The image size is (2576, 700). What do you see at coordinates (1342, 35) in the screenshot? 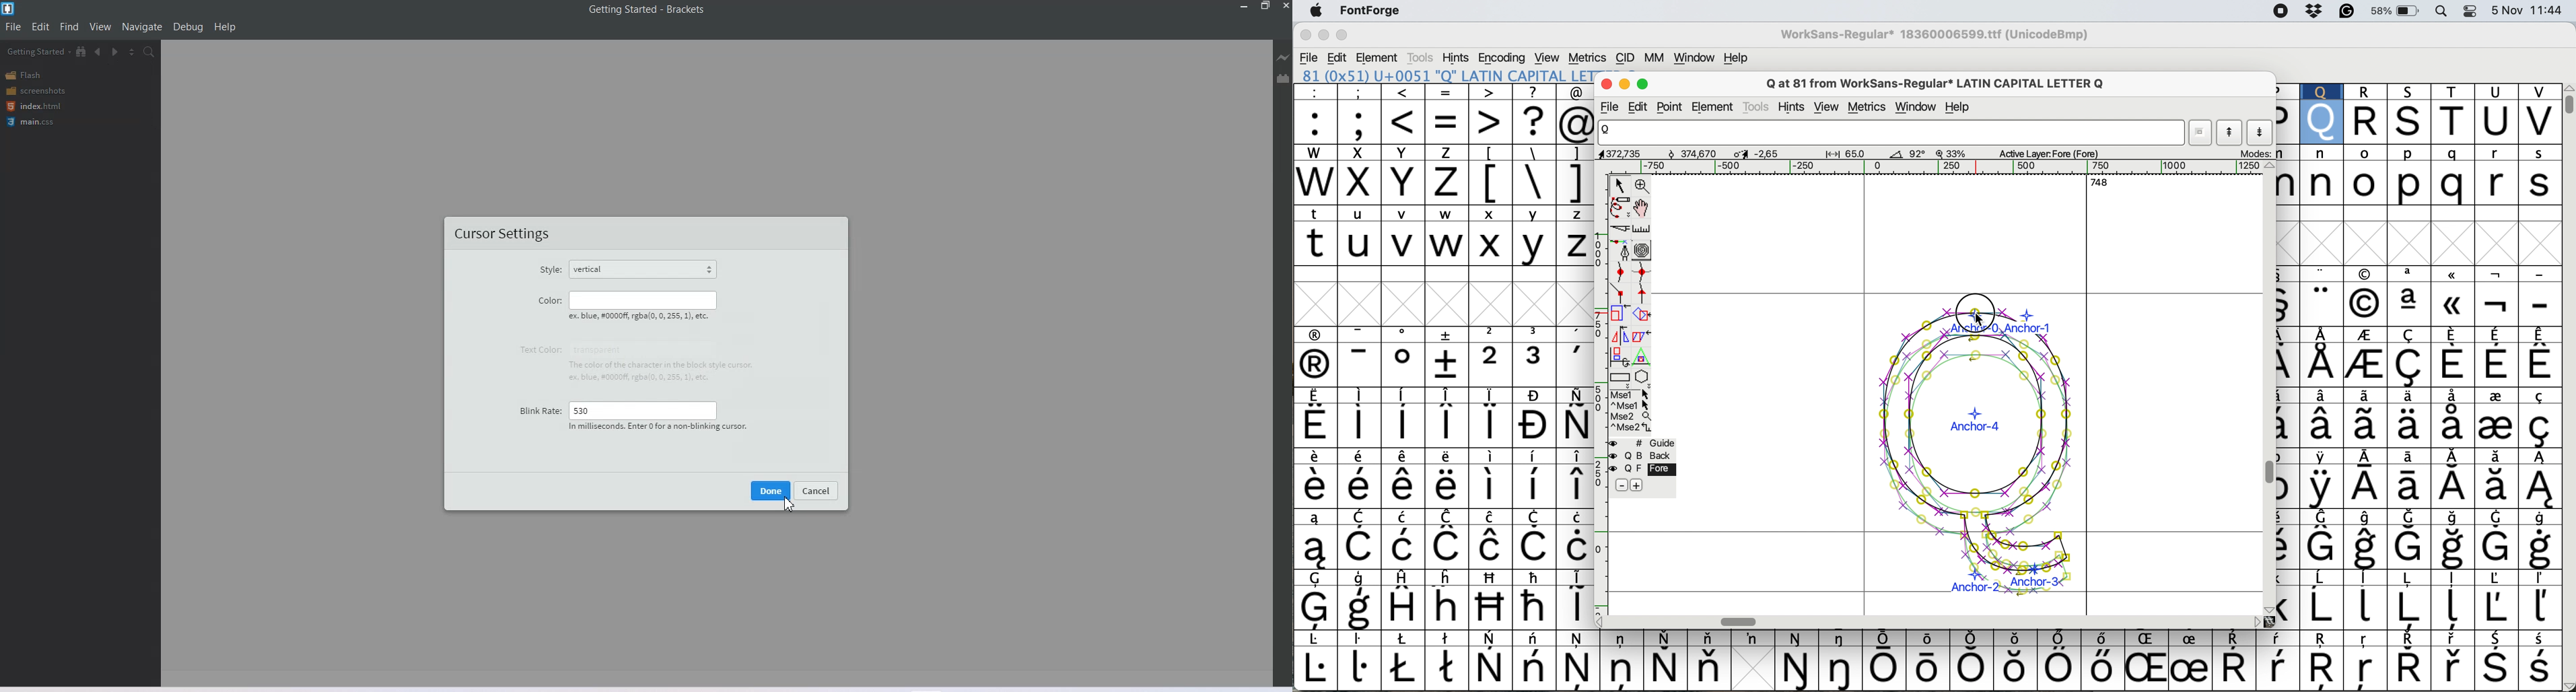
I see `maximise` at bounding box center [1342, 35].